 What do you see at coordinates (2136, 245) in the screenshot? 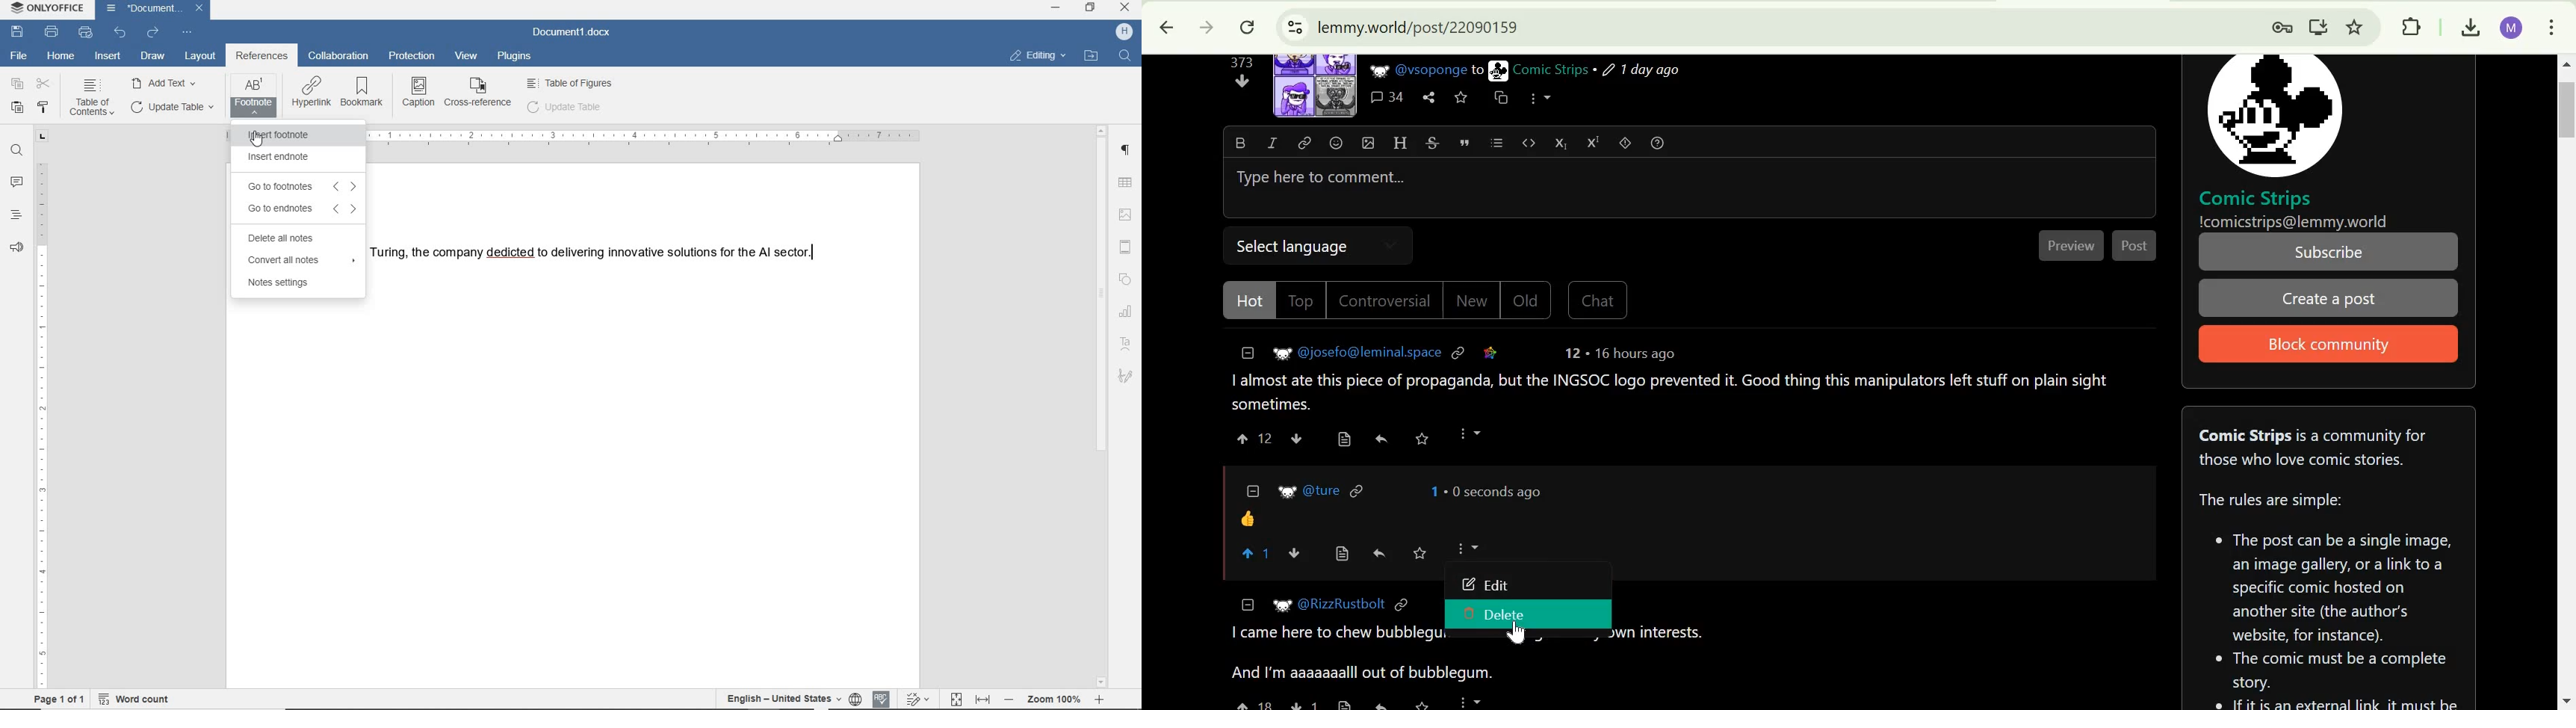
I see `Post` at bounding box center [2136, 245].